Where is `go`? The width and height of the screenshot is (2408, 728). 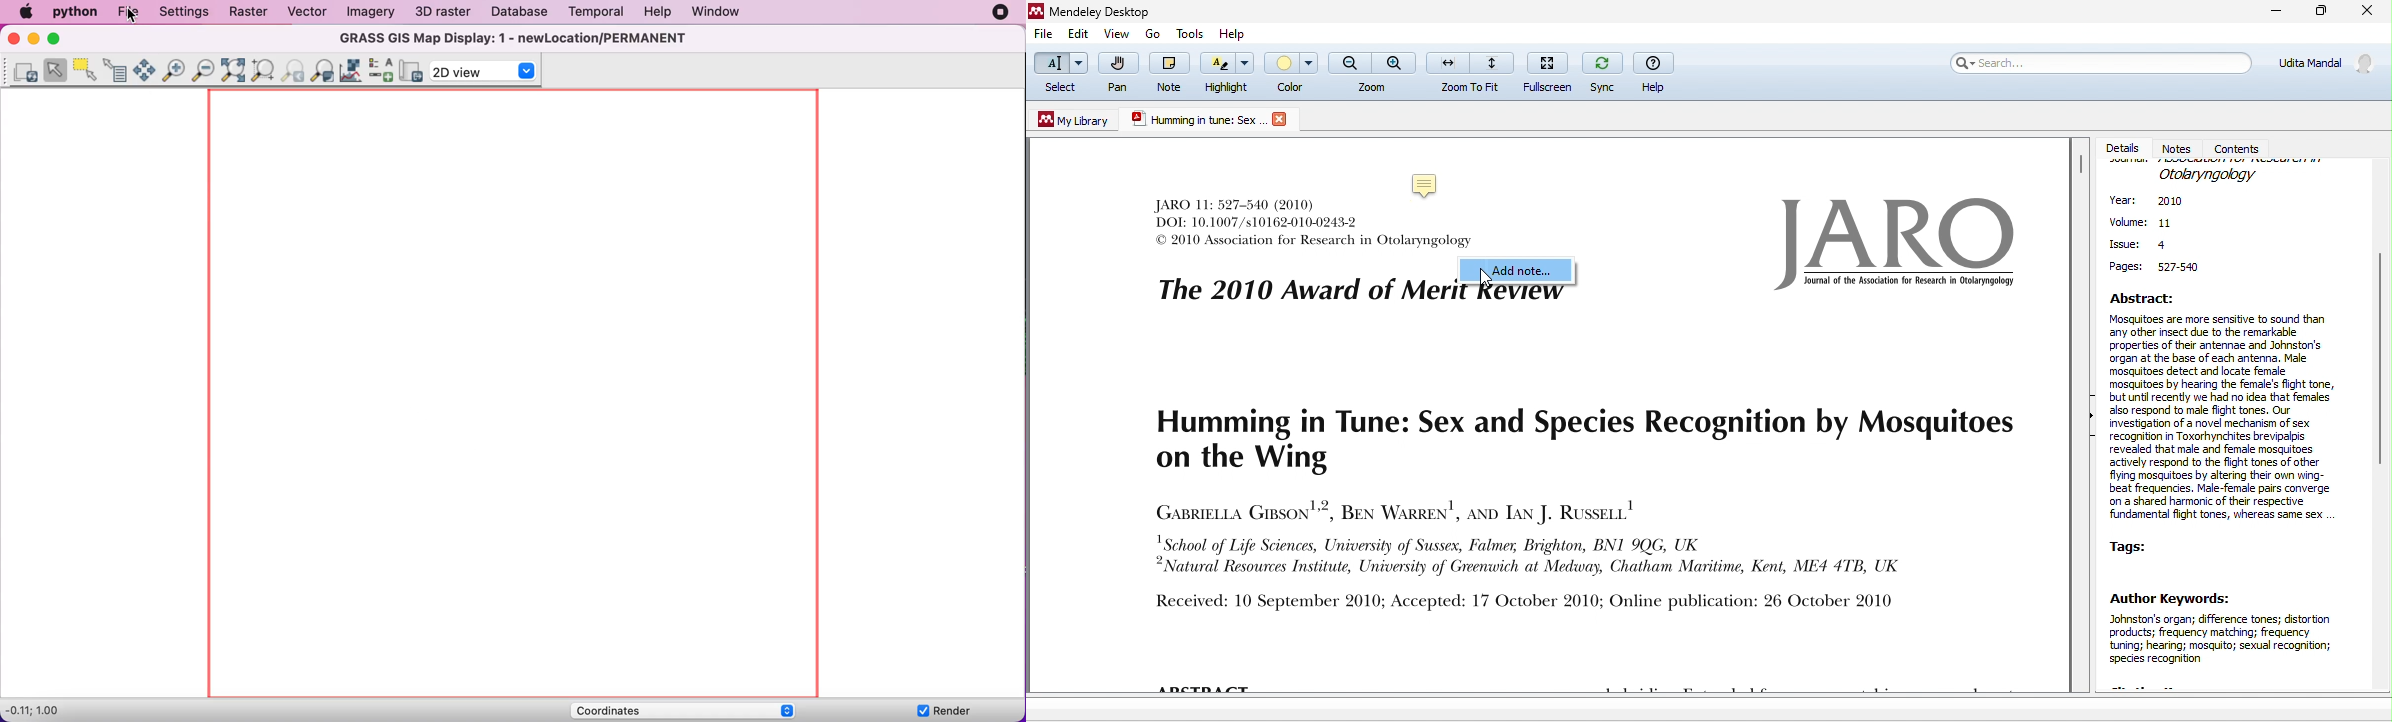
go is located at coordinates (1151, 33).